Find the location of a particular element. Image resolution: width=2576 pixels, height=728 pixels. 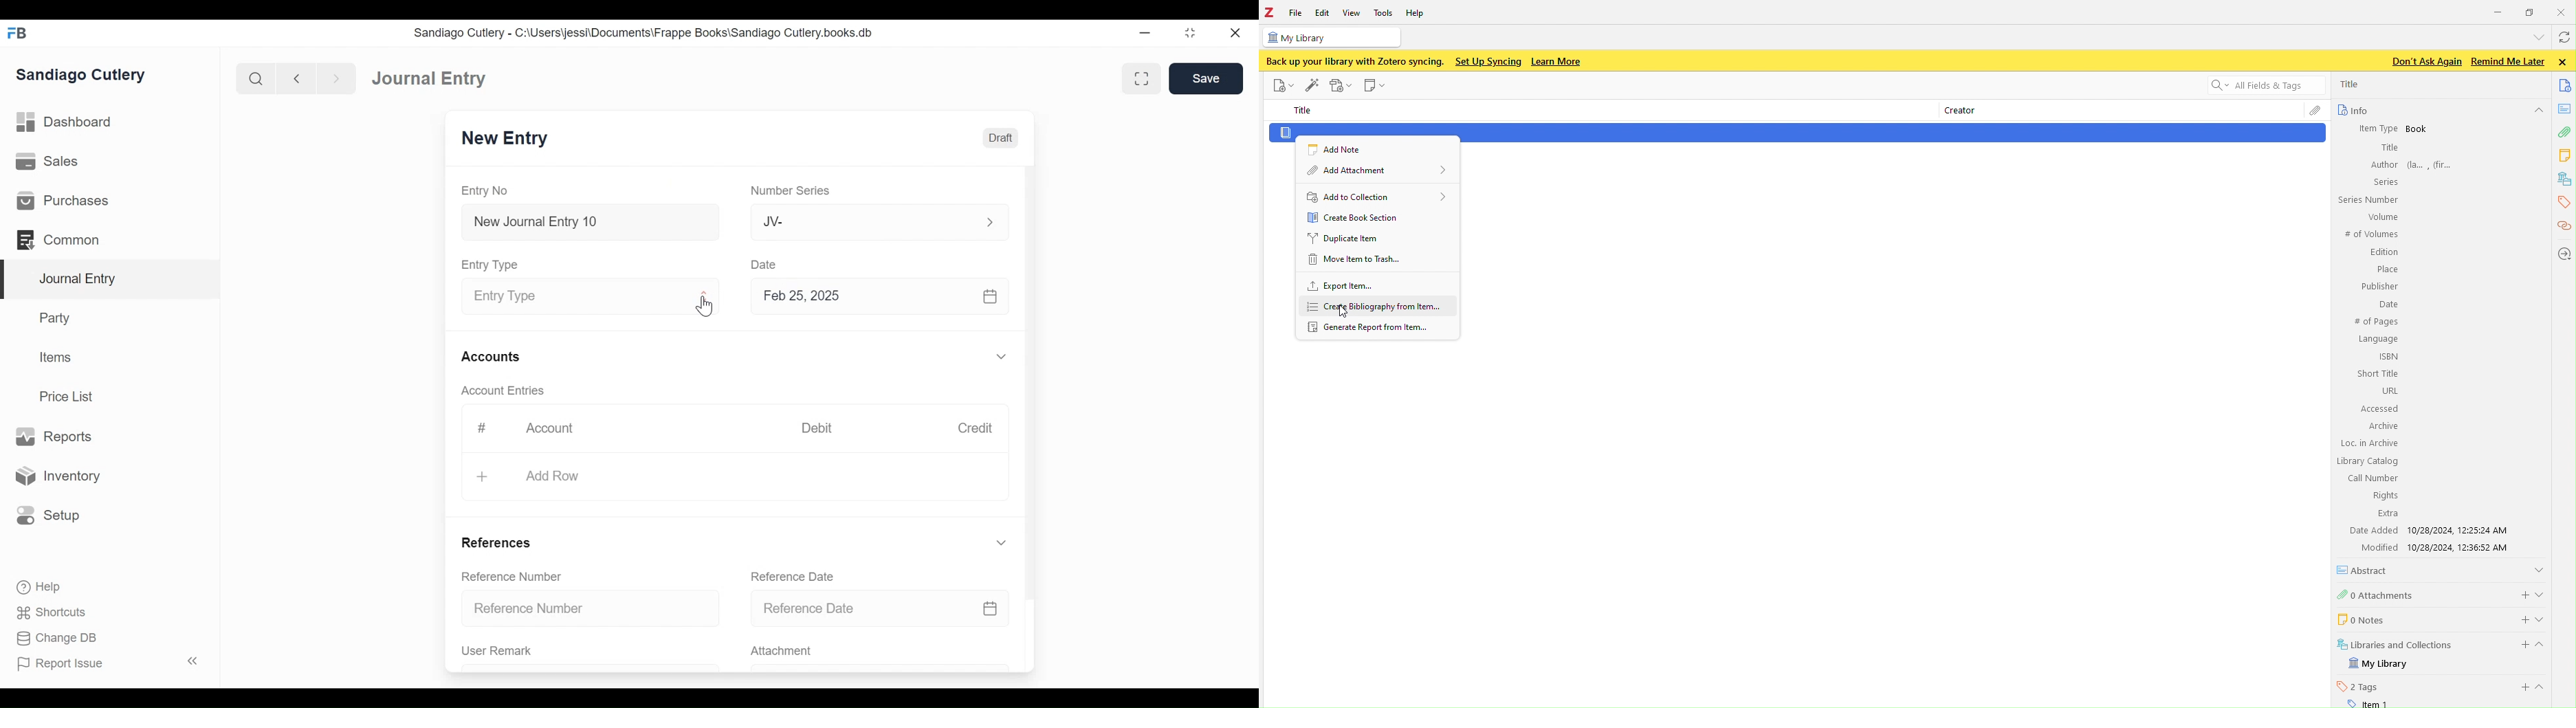

add collection is located at coordinates (1377, 194).